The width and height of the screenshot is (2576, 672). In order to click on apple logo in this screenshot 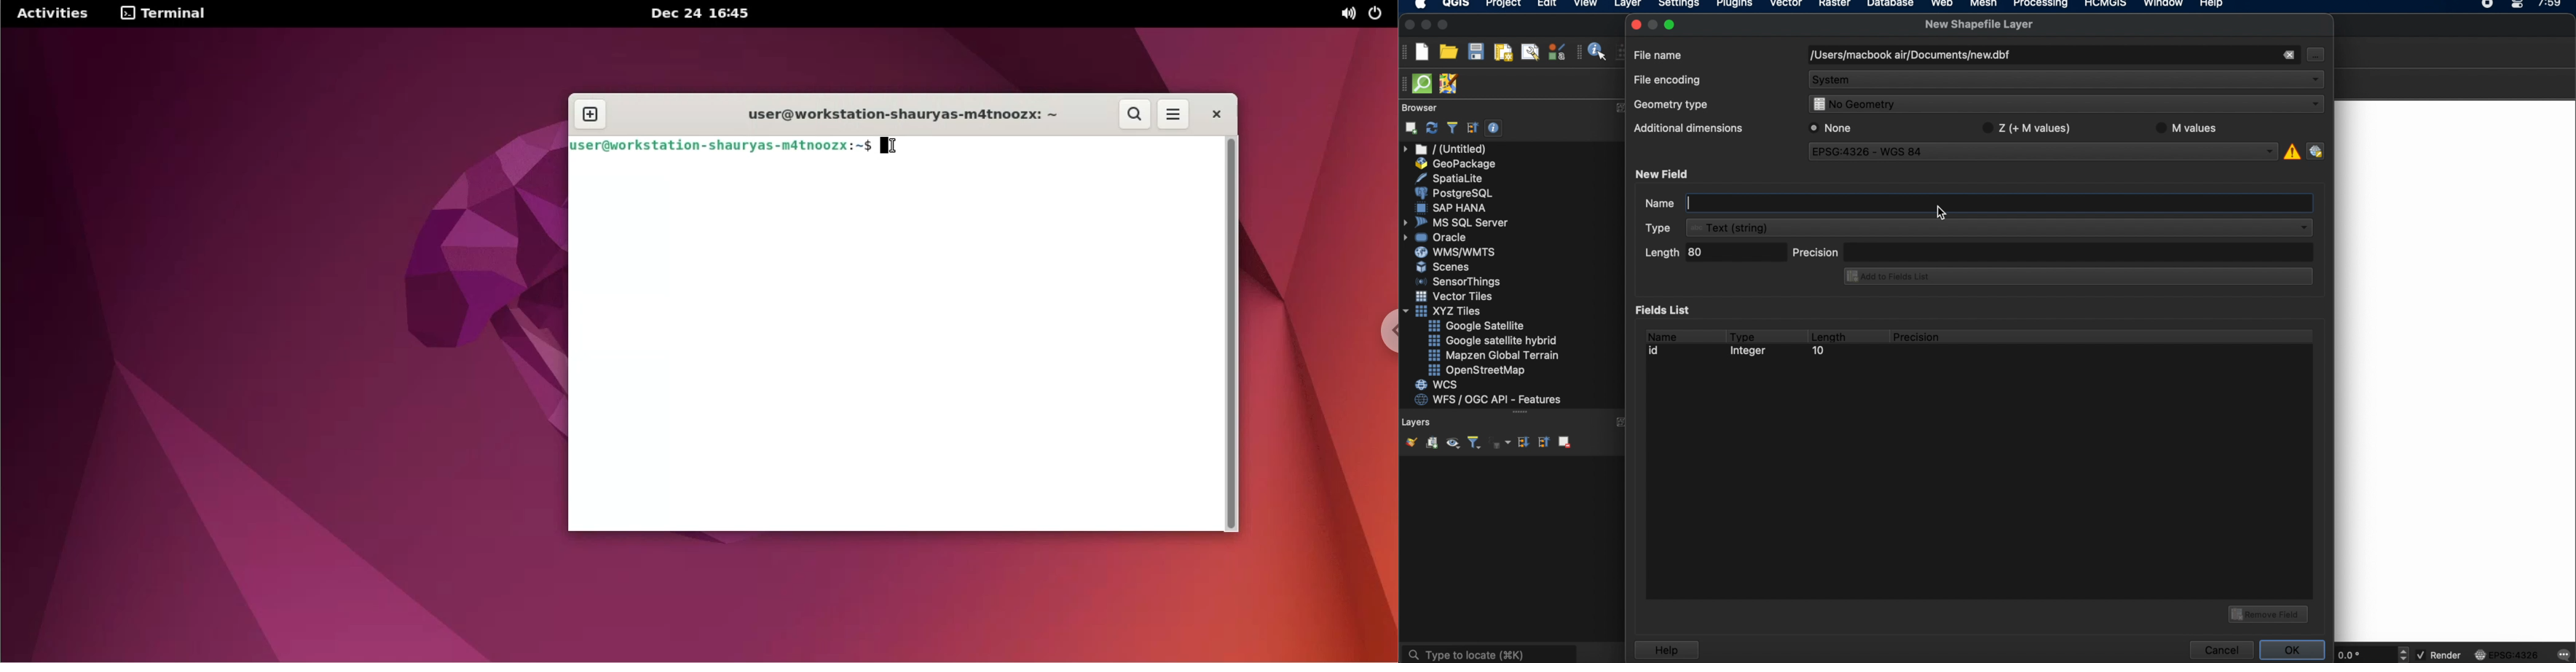, I will do `click(1419, 5)`.